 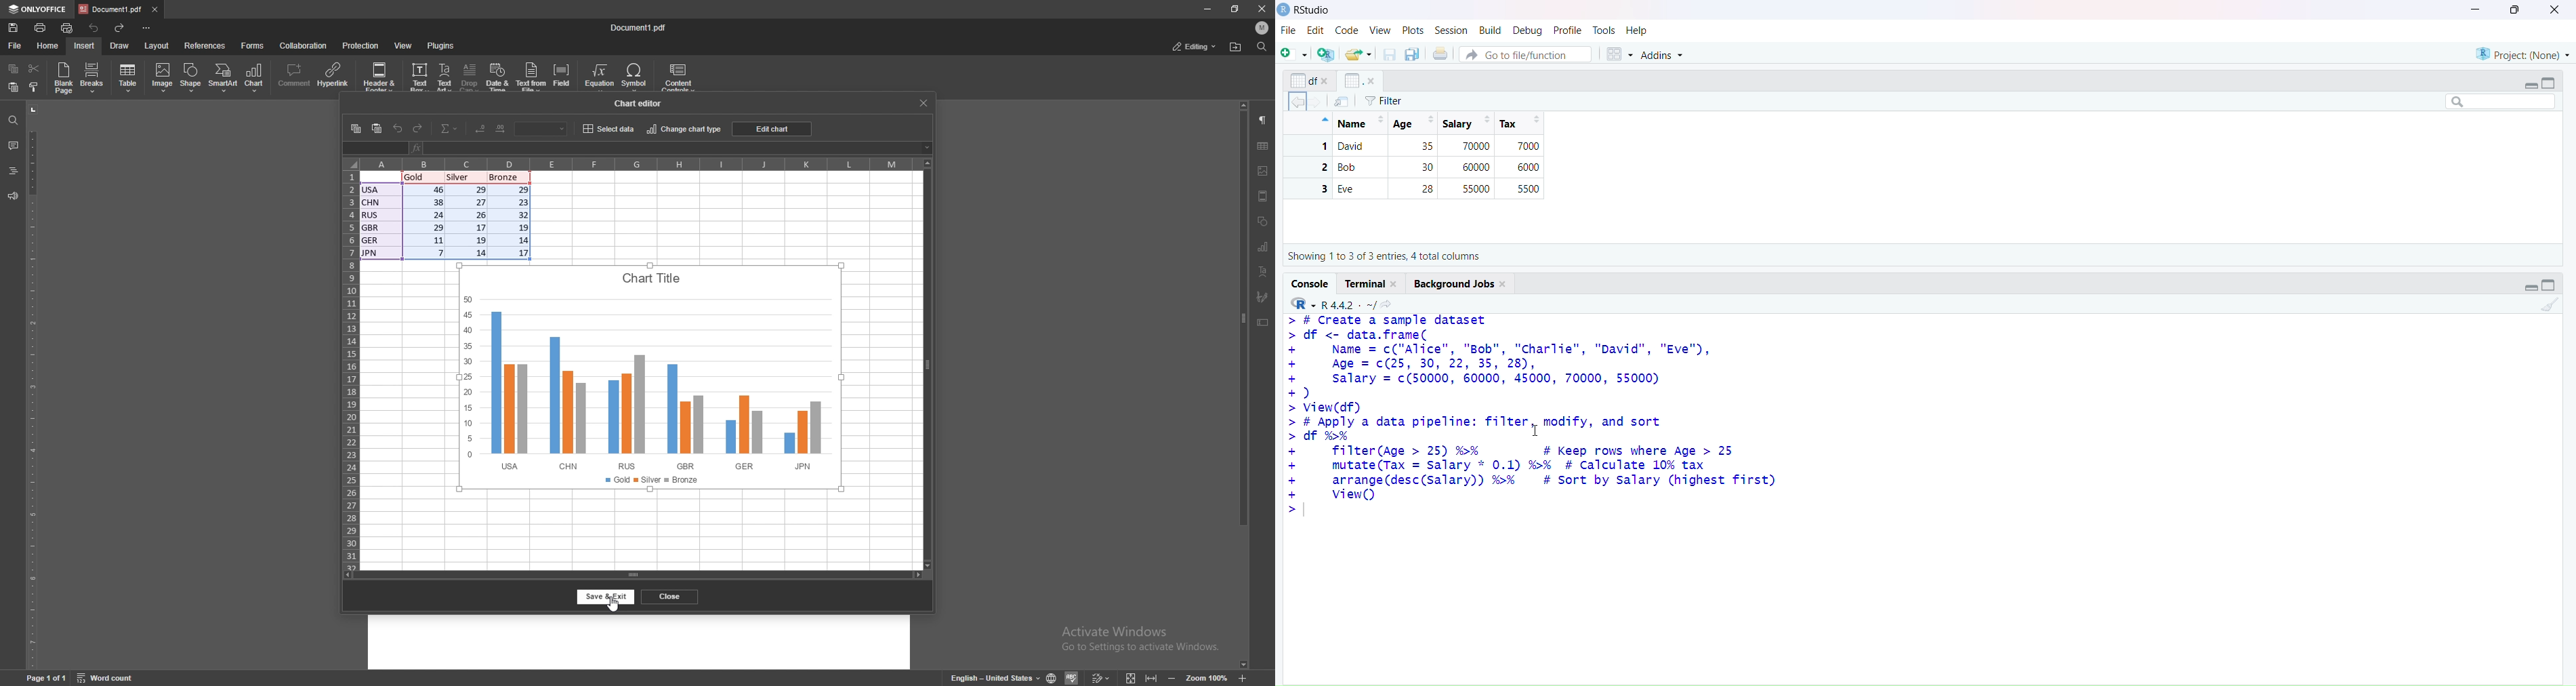 What do you see at coordinates (1539, 429) in the screenshot?
I see `cursor` at bounding box center [1539, 429].